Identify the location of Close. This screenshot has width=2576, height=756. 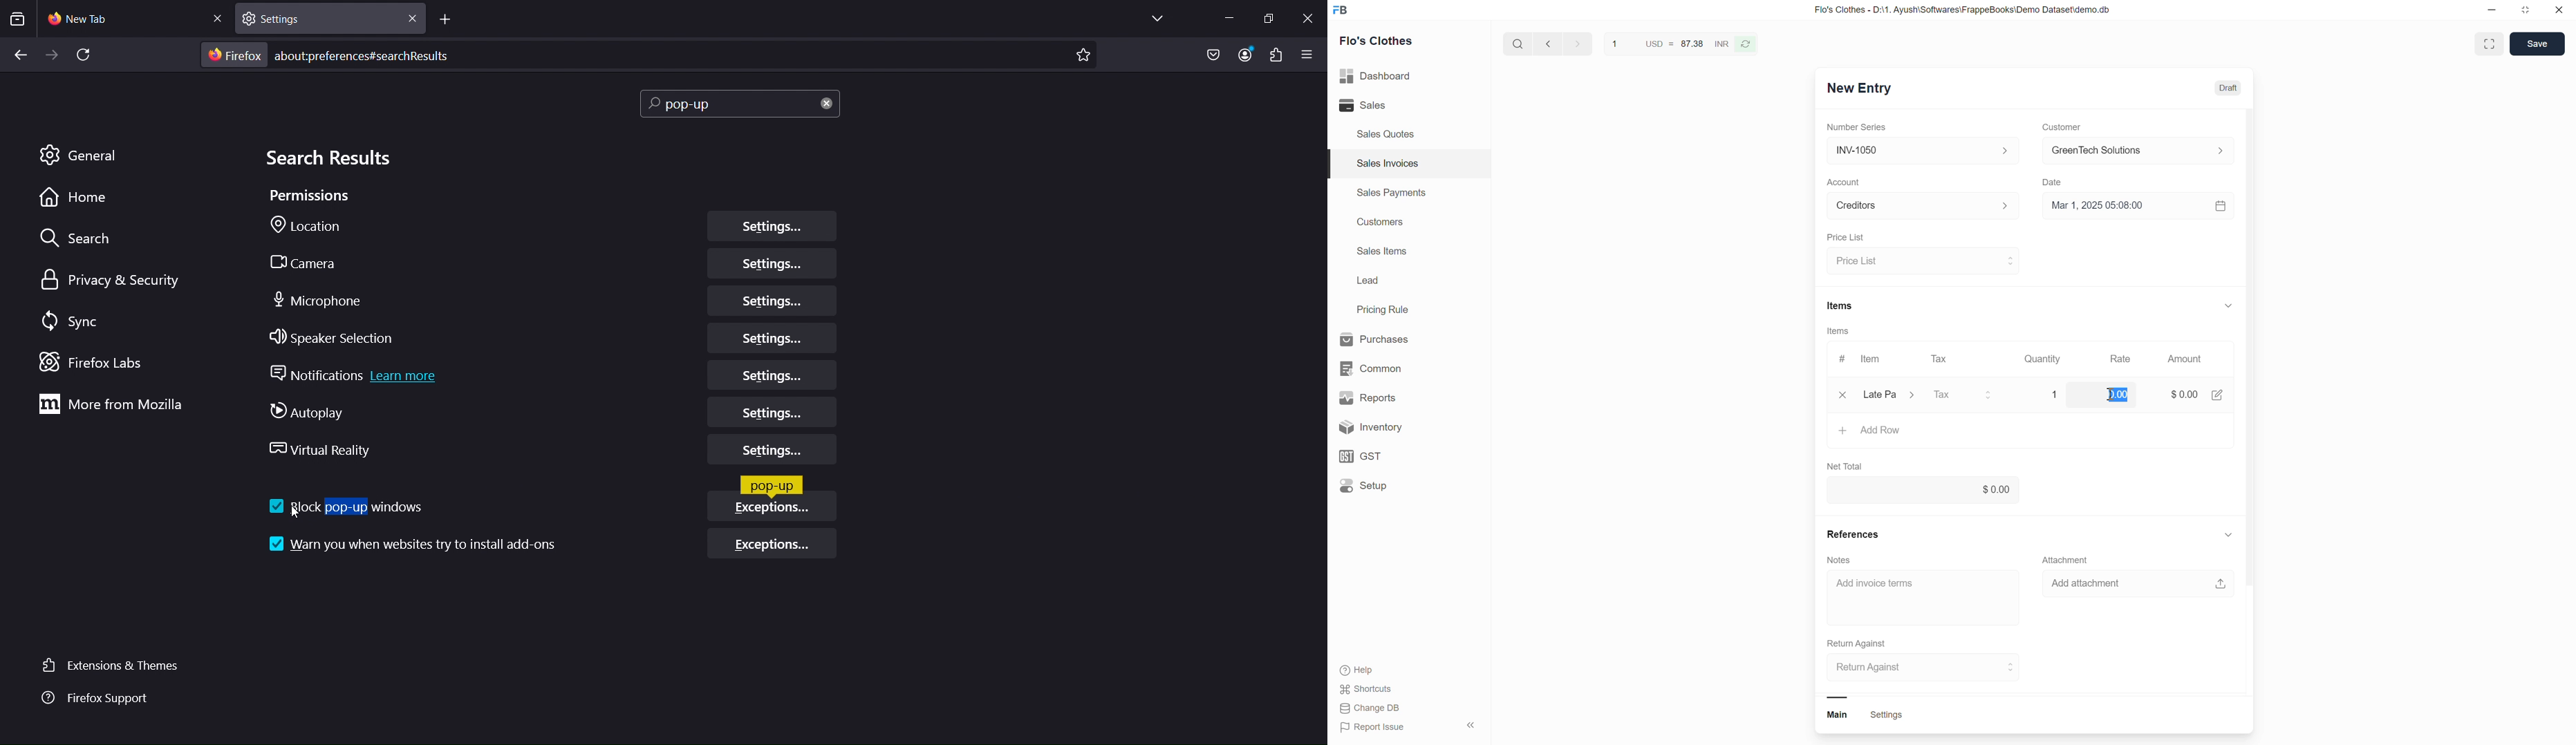
(1309, 16).